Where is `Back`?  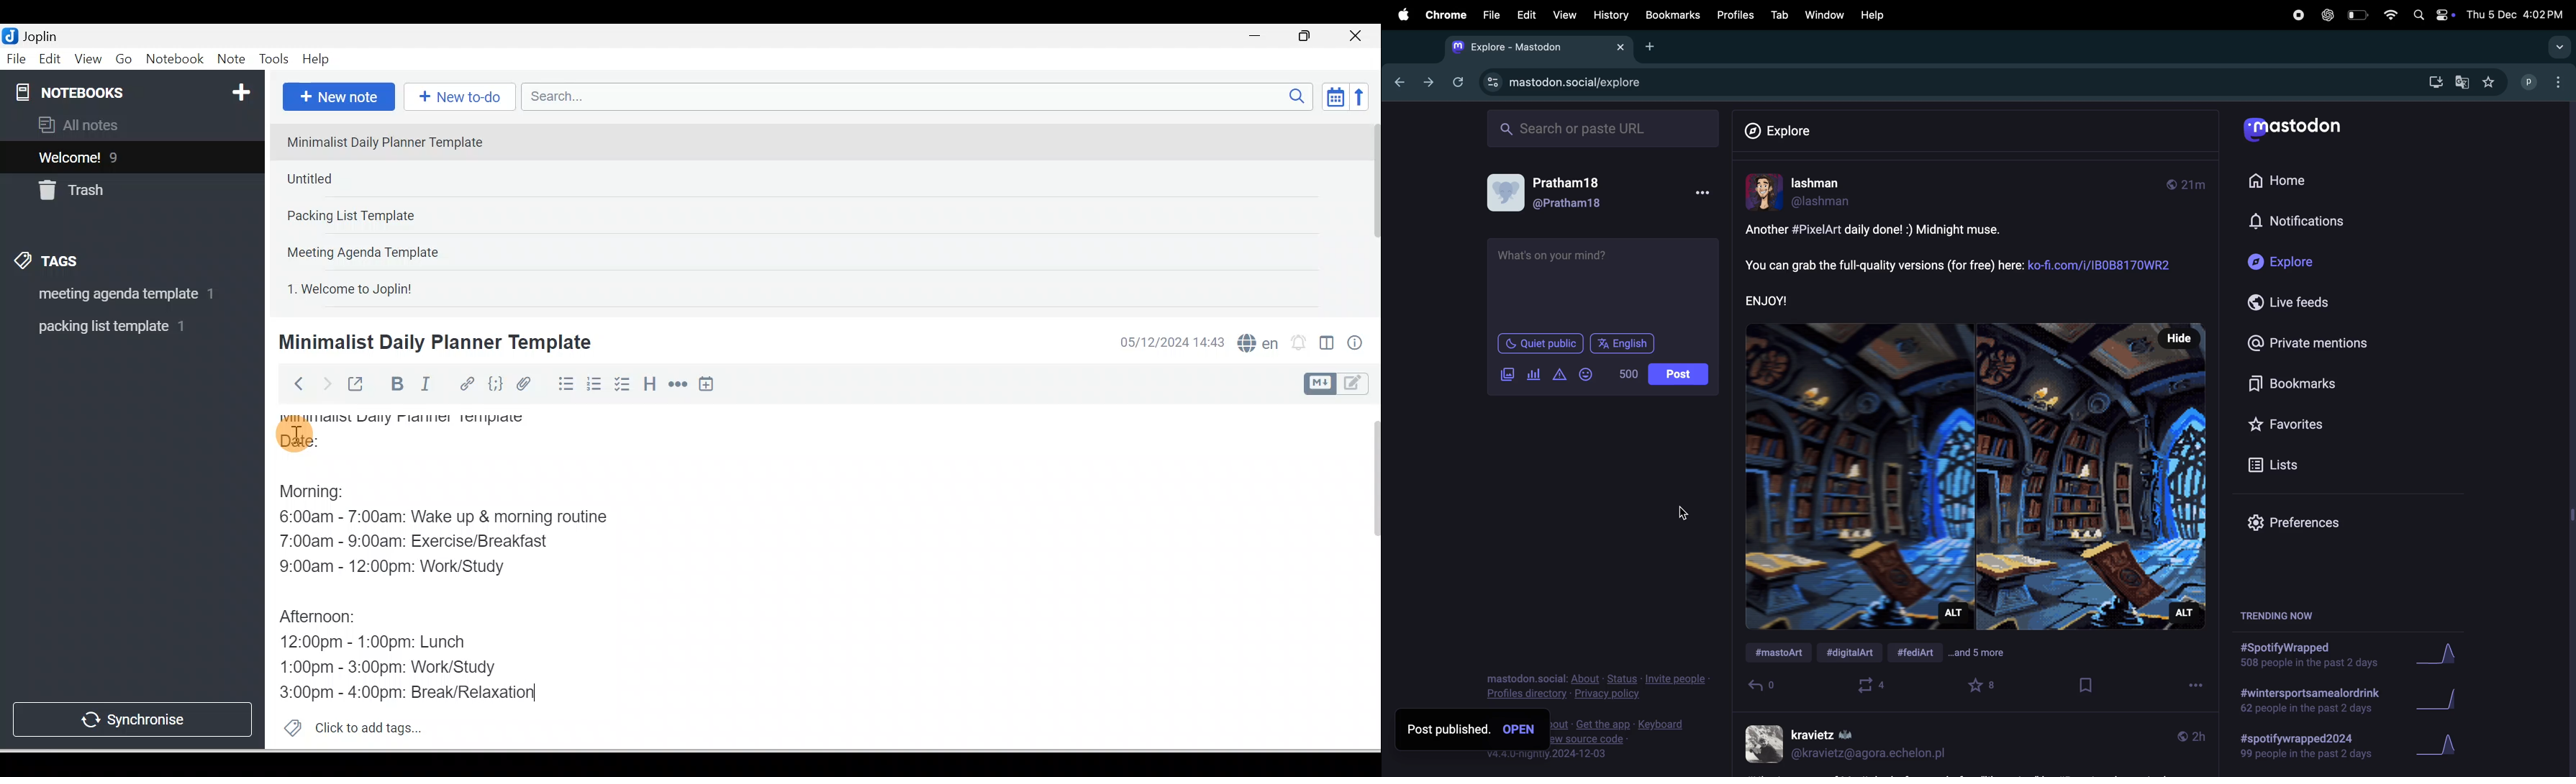
Back is located at coordinates (292, 383).